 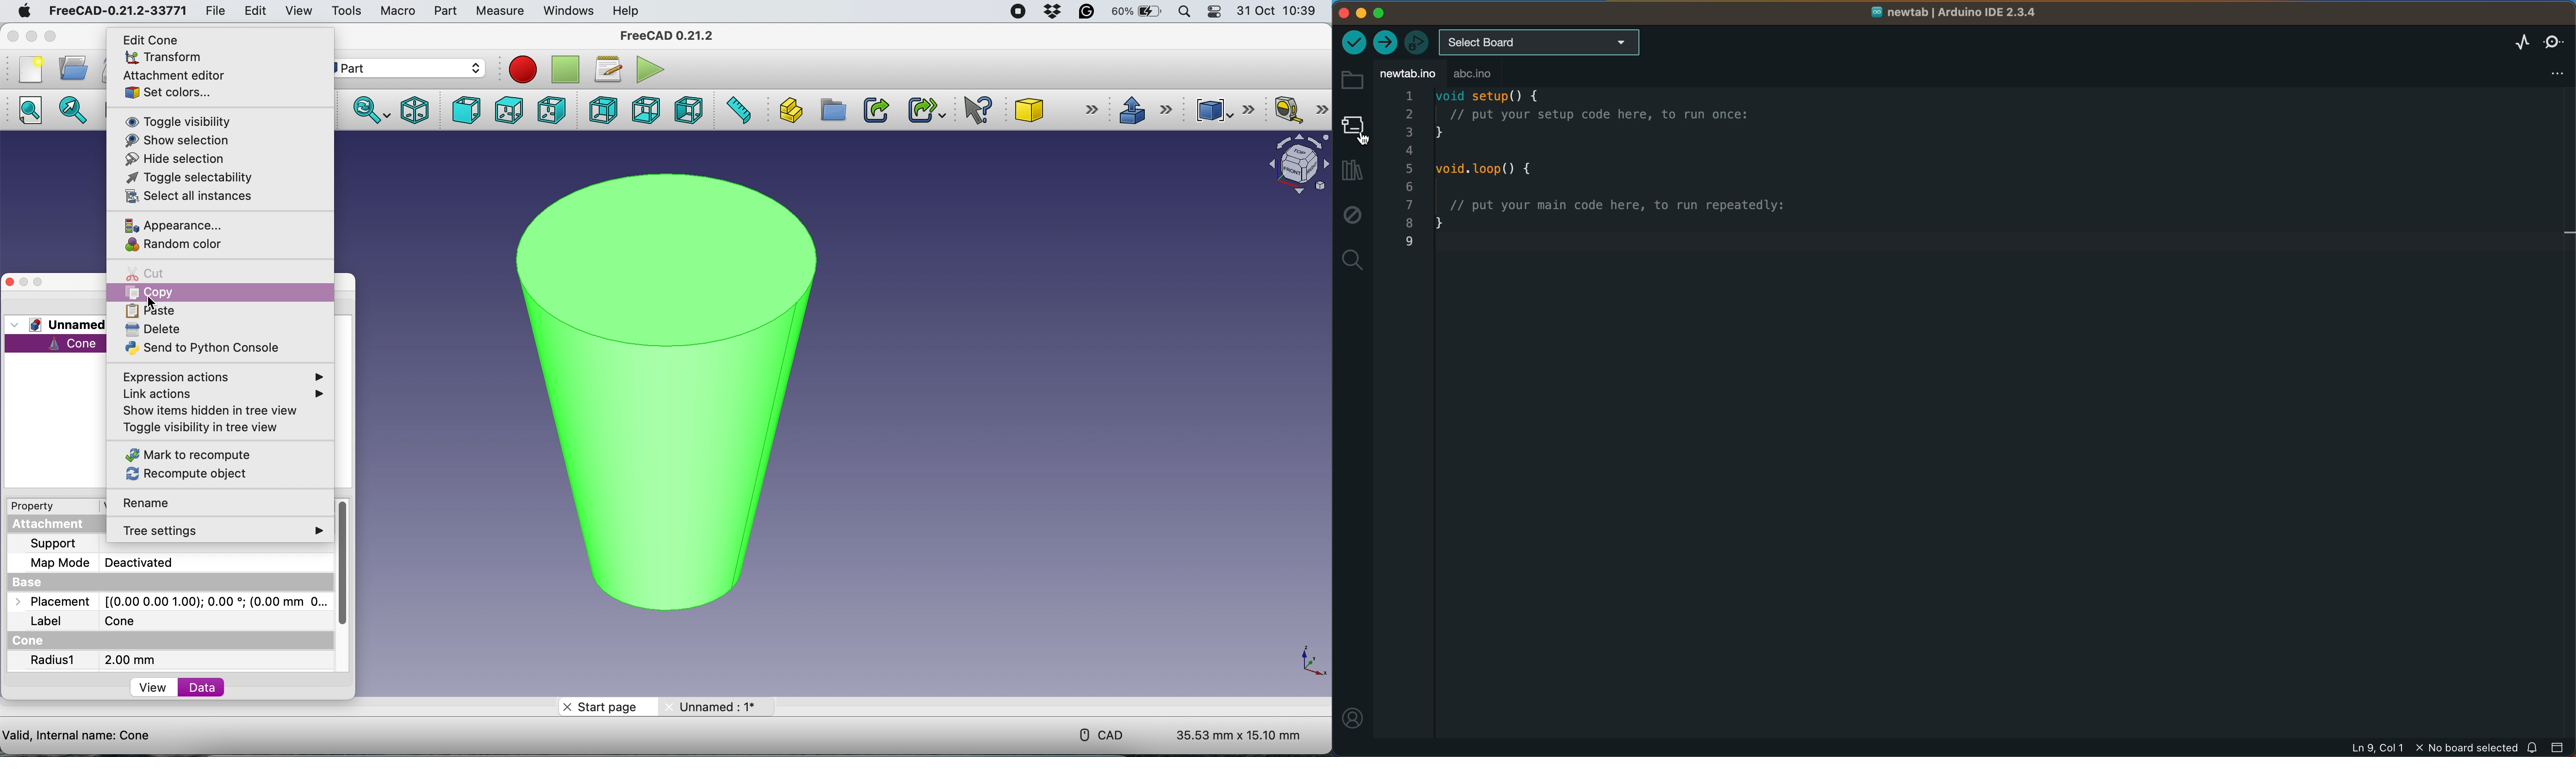 What do you see at coordinates (1145, 110) in the screenshot?
I see `extrude` at bounding box center [1145, 110].